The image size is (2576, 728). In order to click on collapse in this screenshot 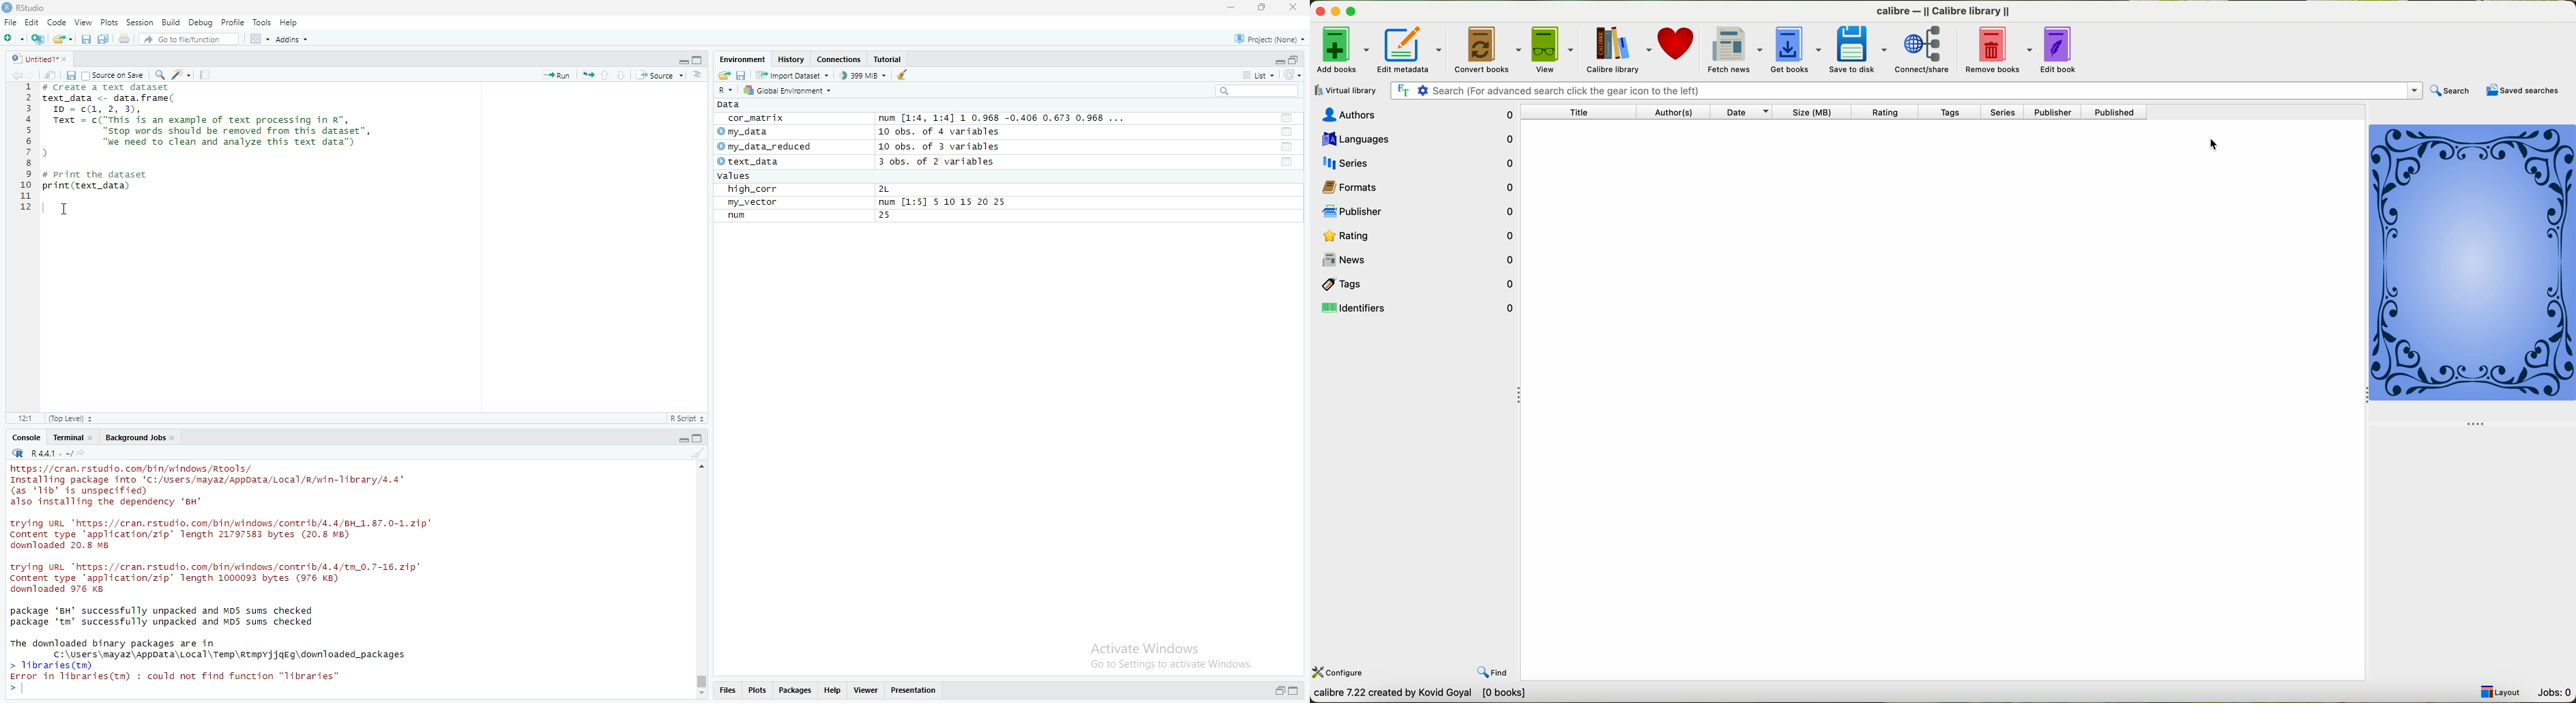, I will do `click(699, 438)`.